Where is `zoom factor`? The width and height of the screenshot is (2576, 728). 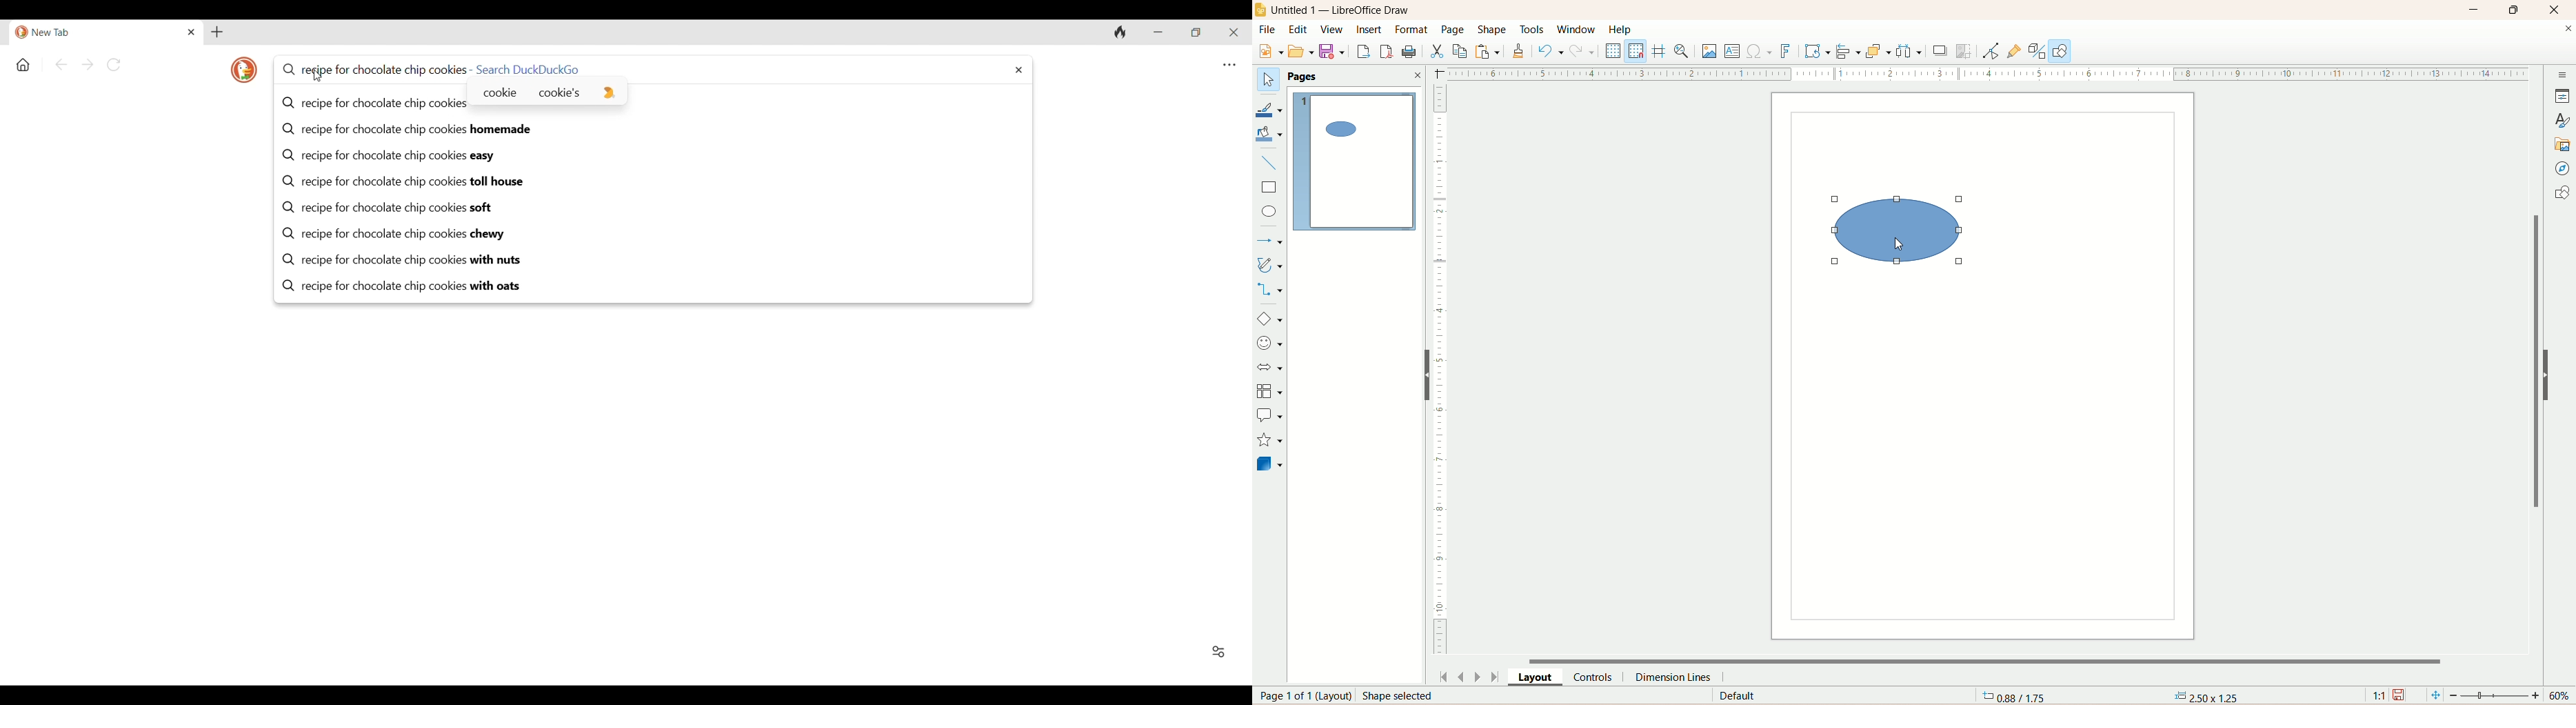
zoom factor is located at coordinates (2496, 695).